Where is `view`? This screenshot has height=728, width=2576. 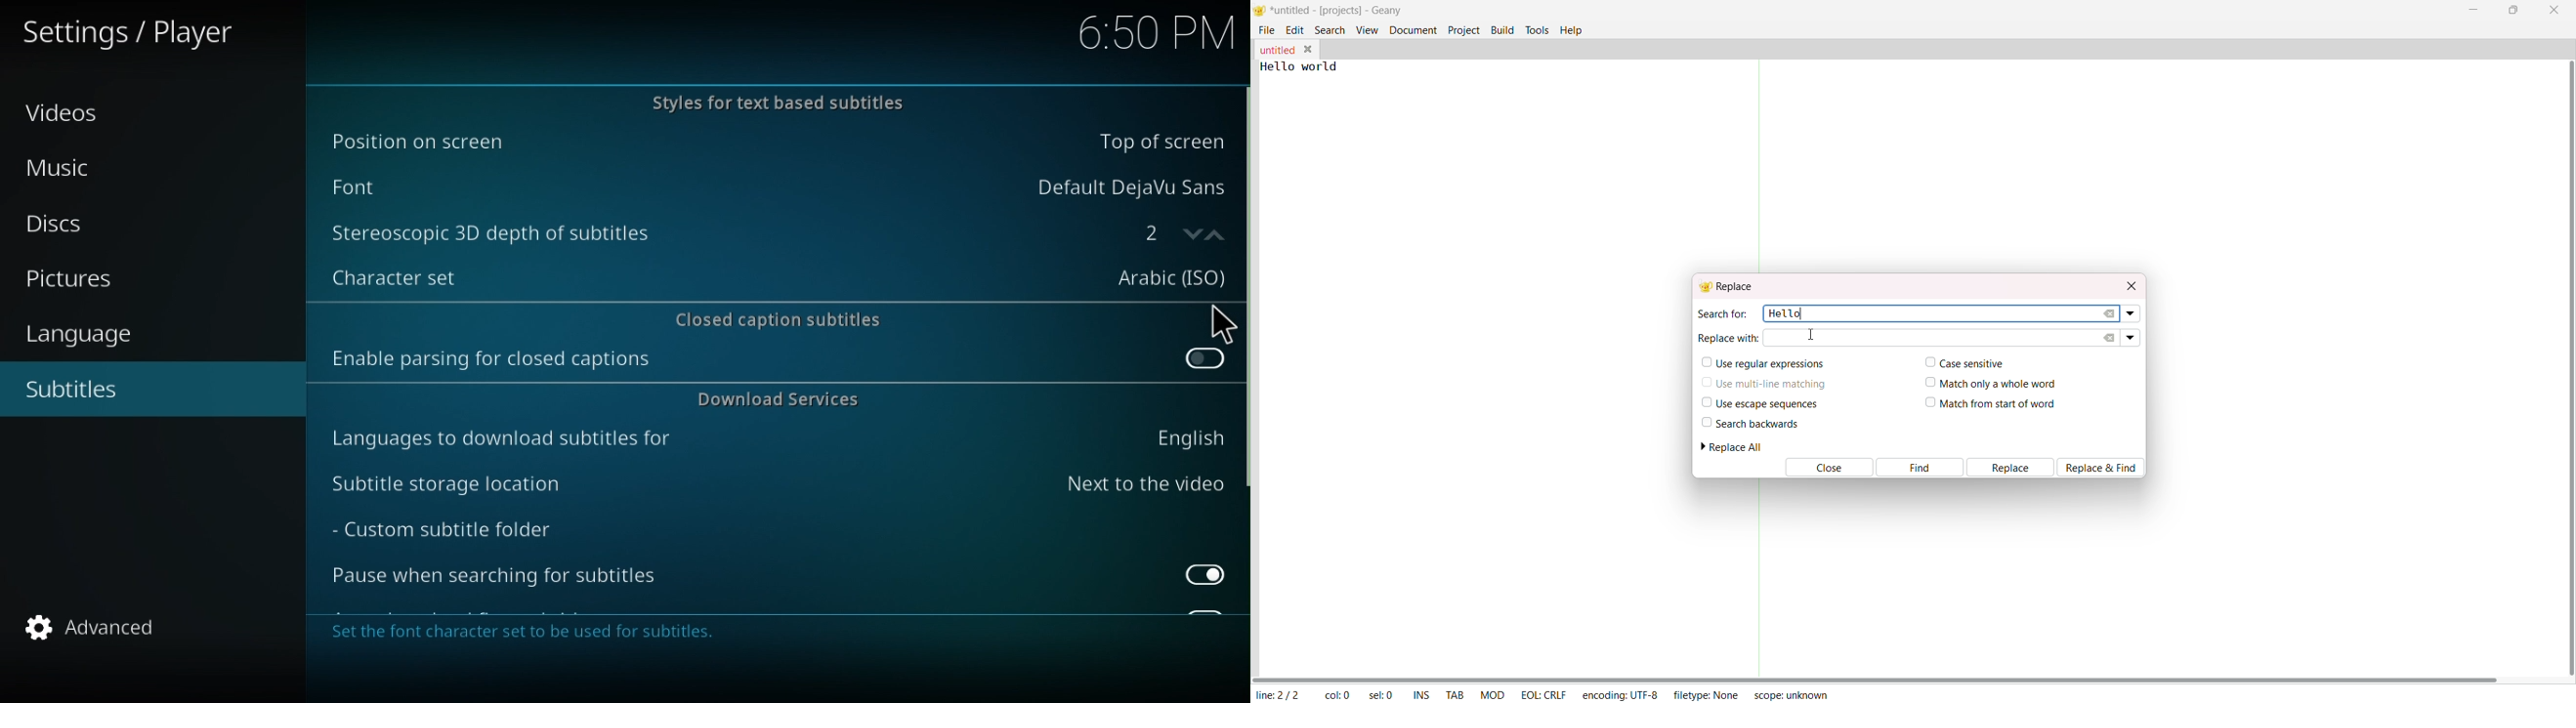 view is located at coordinates (1366, 30).